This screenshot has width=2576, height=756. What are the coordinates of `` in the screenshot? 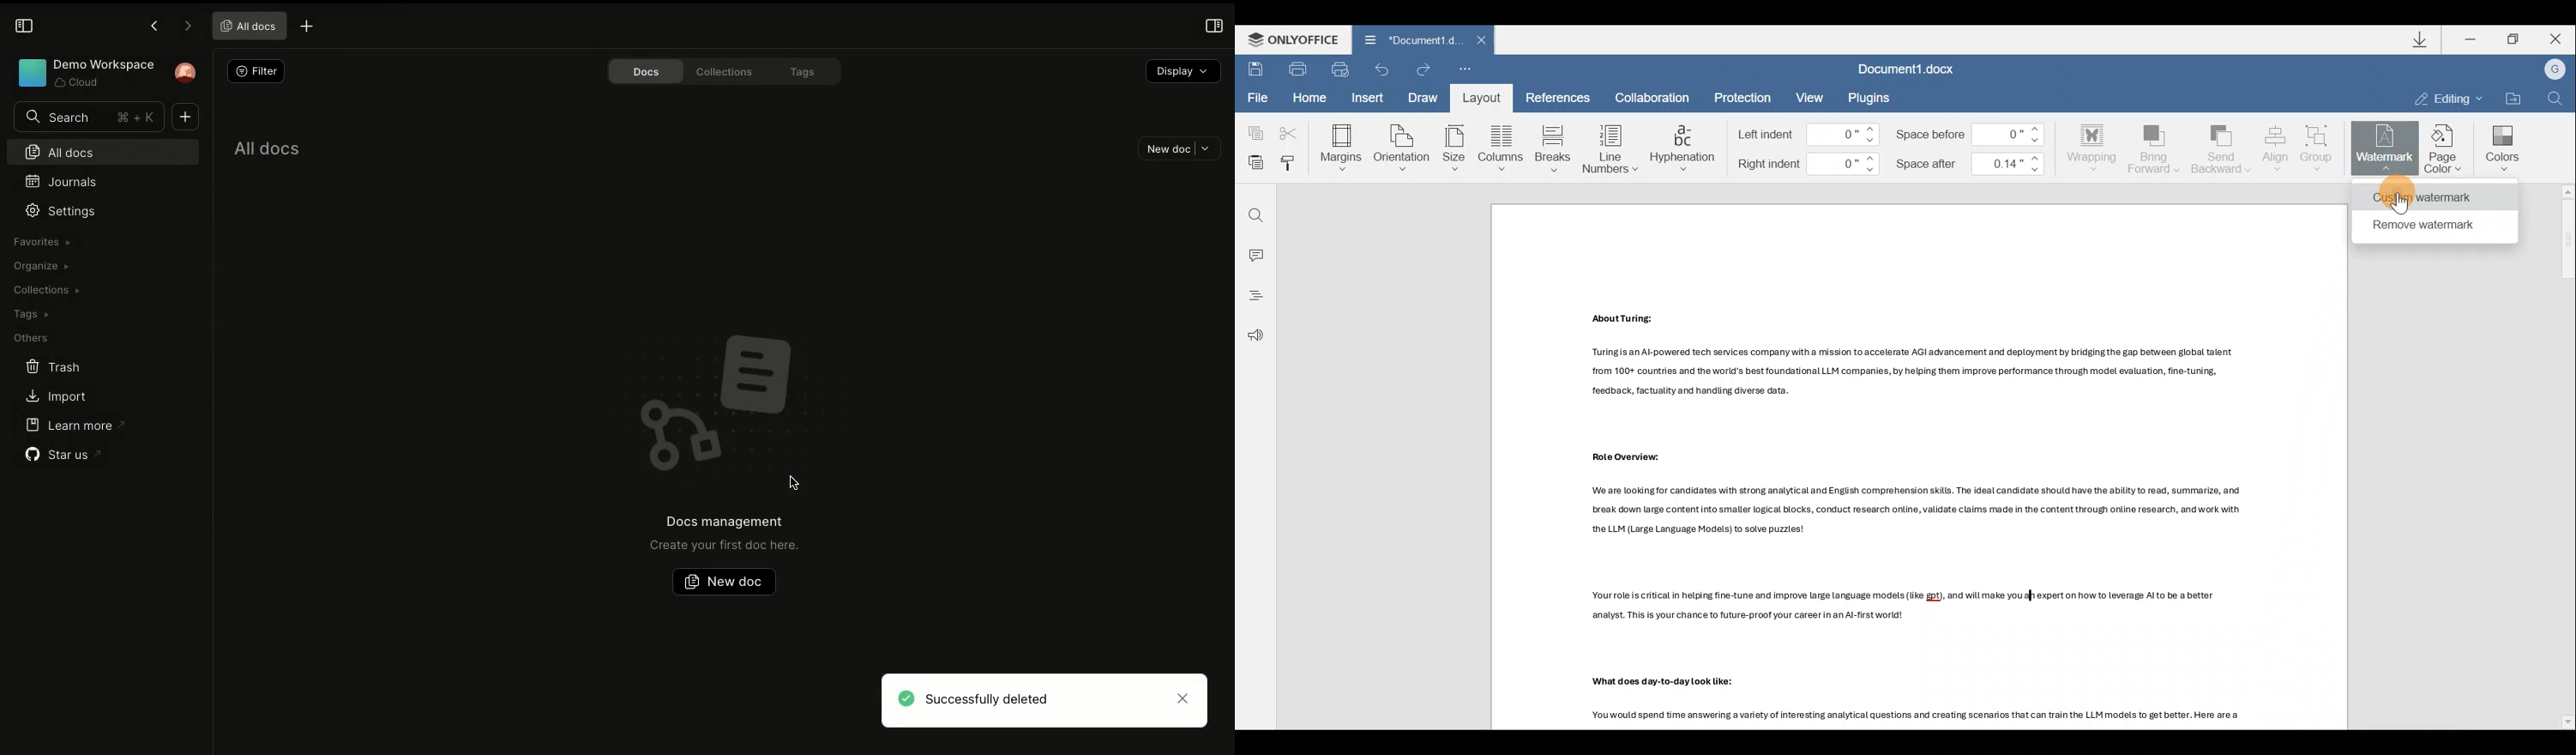 It's located at (1917, 717).